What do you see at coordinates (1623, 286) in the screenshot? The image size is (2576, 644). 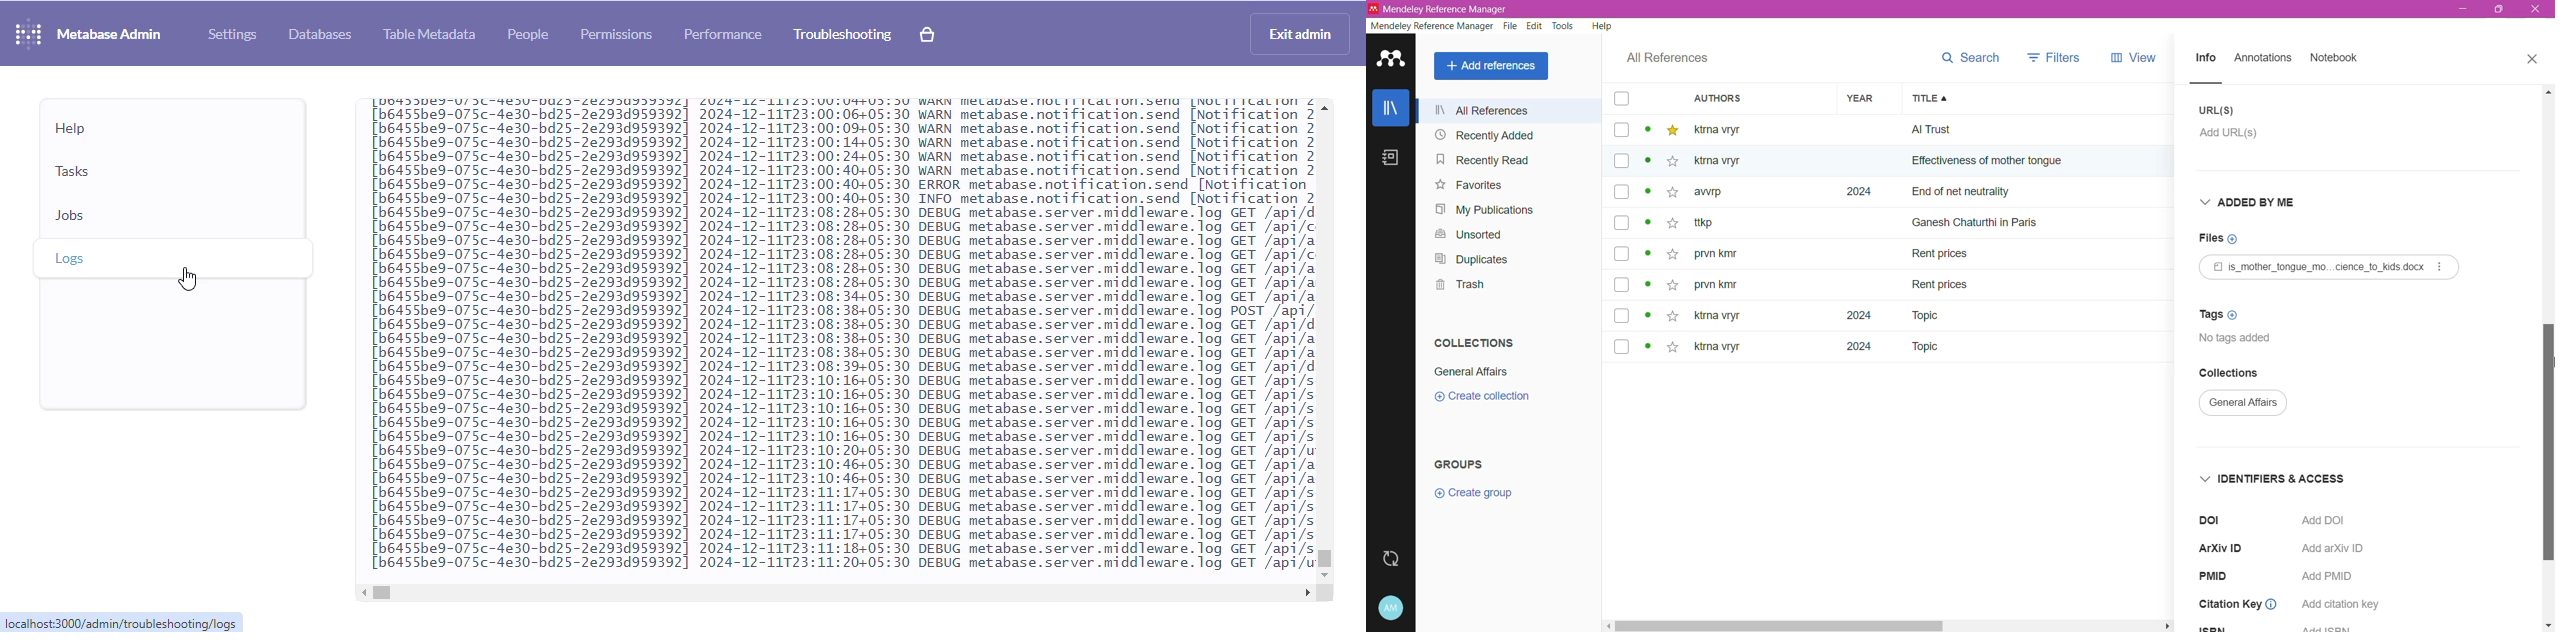 I see `box` at bounding box center [1623, 286].